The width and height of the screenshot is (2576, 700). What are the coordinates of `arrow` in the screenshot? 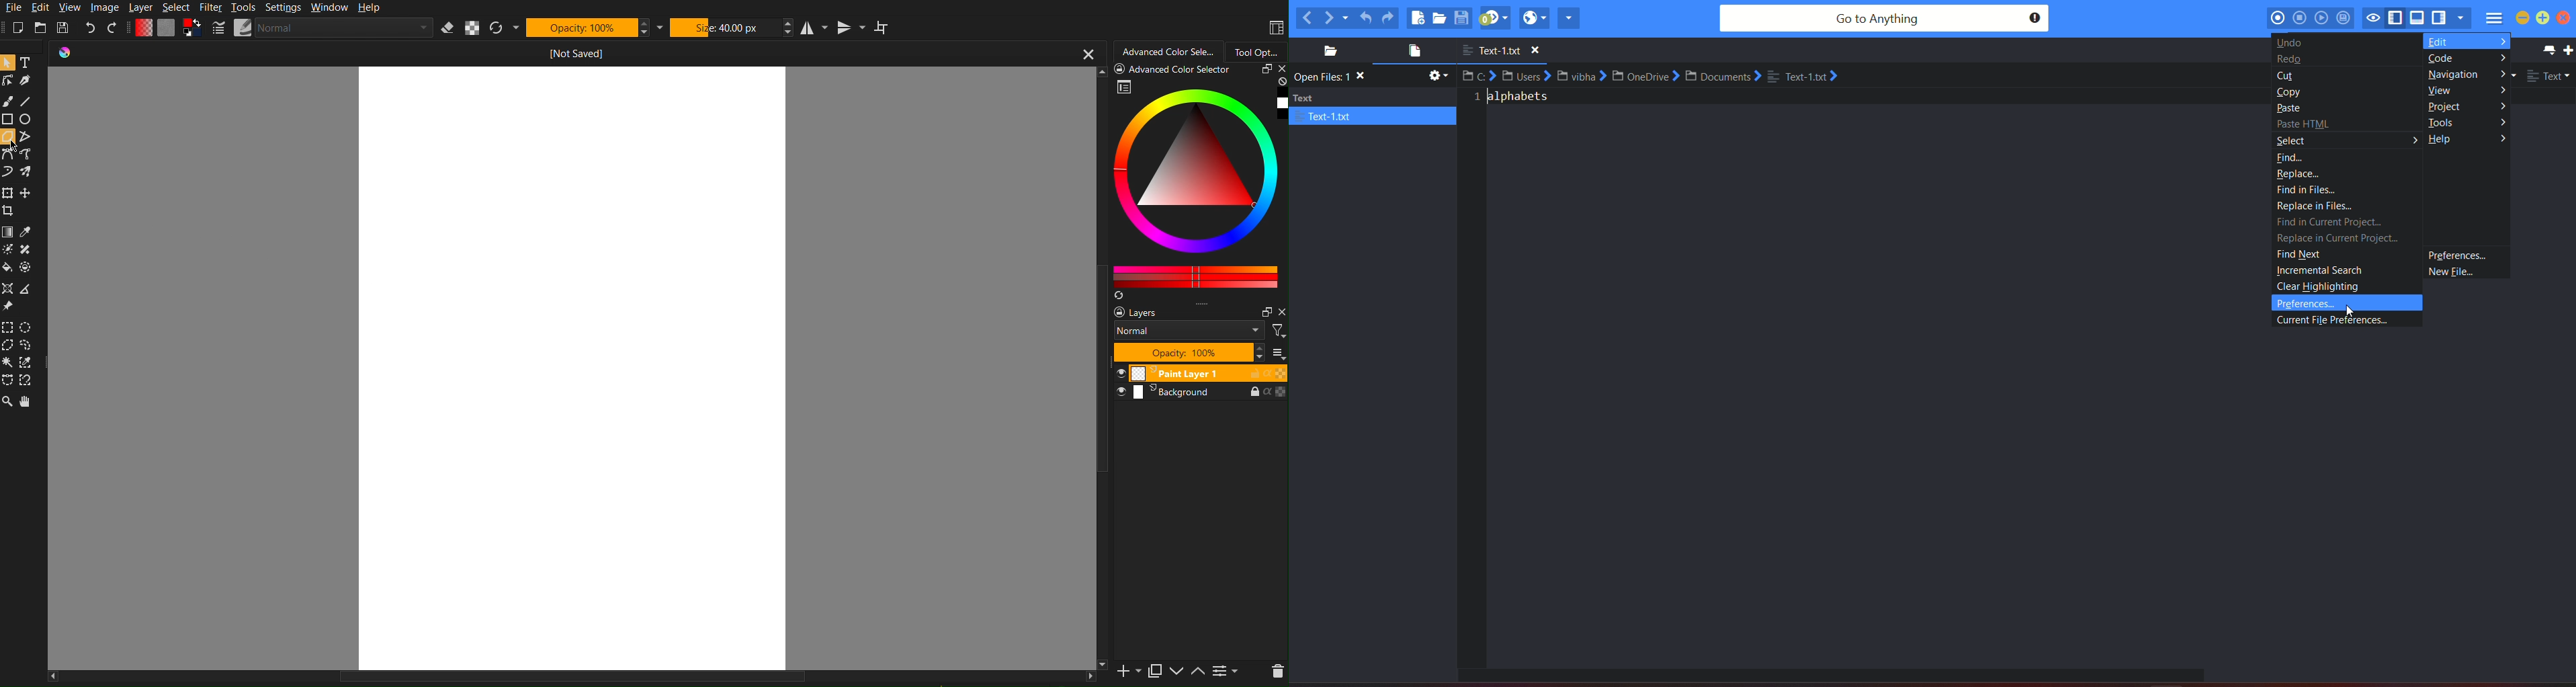 It's located at (2412, 142).